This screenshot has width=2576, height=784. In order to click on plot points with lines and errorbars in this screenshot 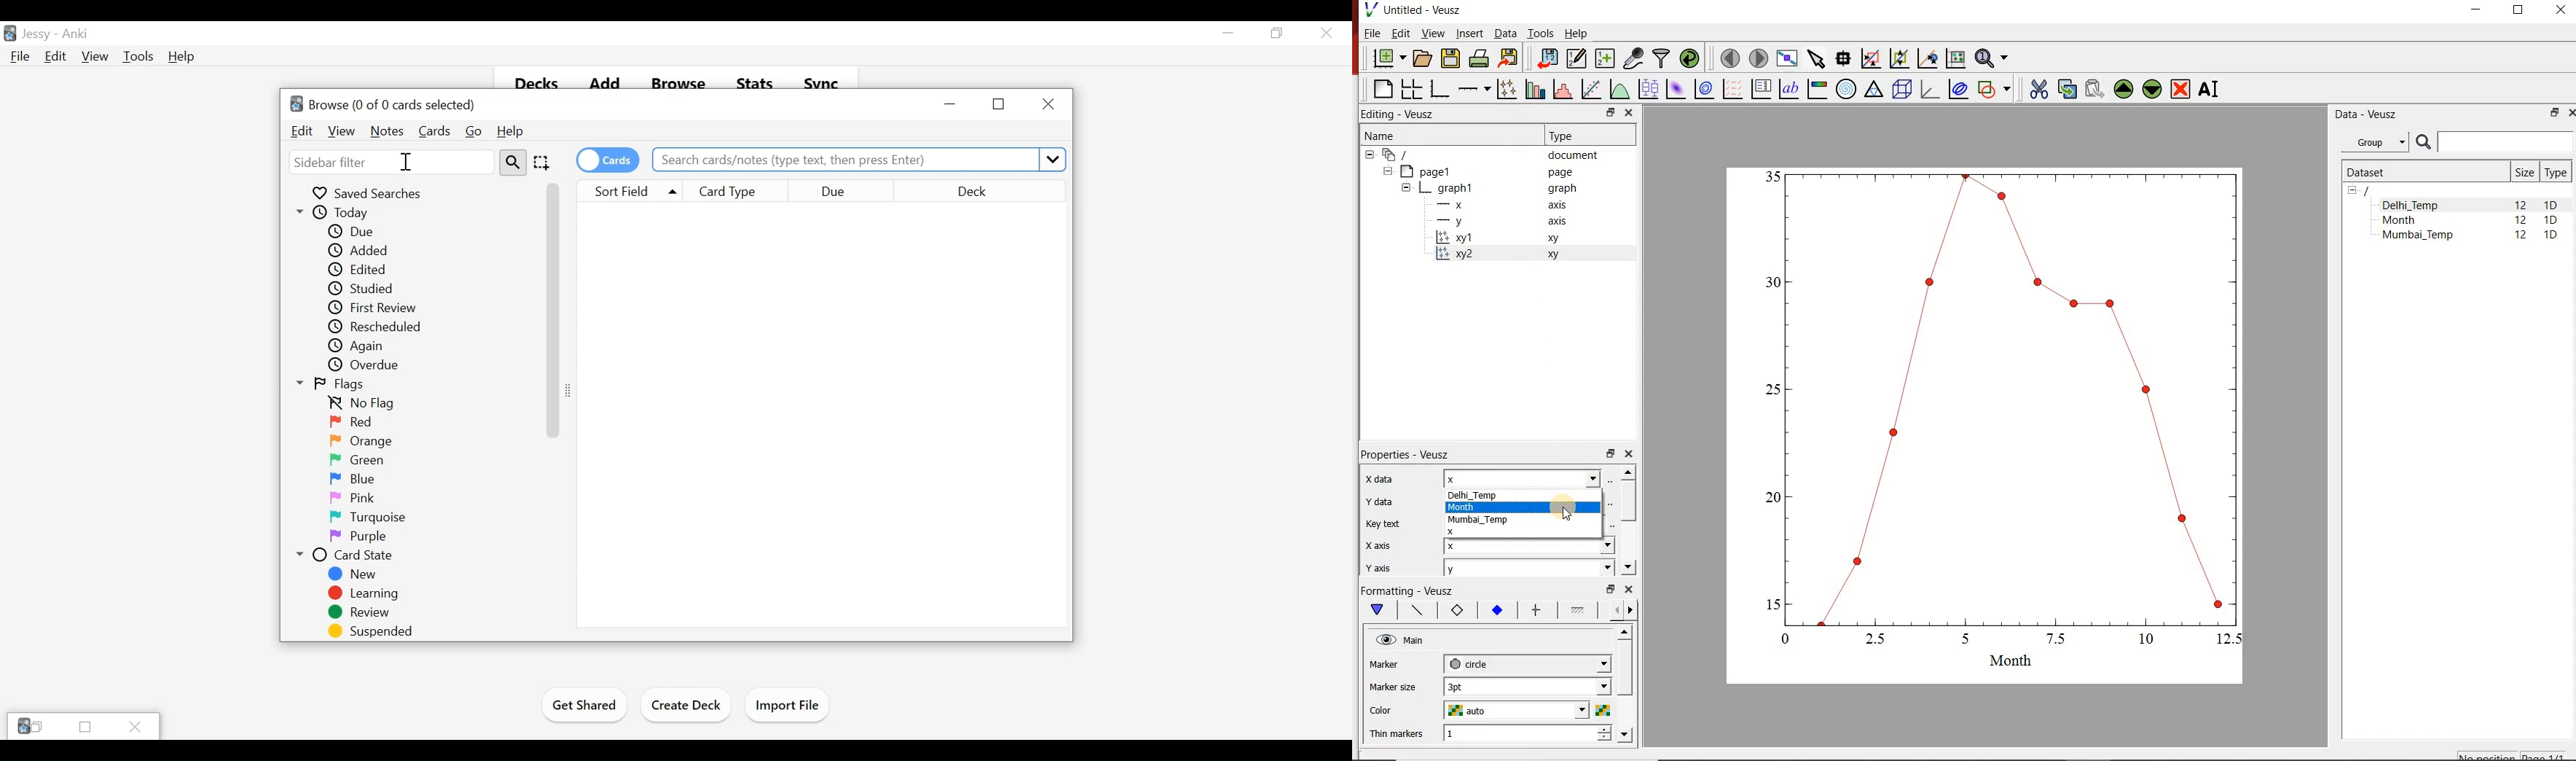, I will do `click(1505, 90)`.